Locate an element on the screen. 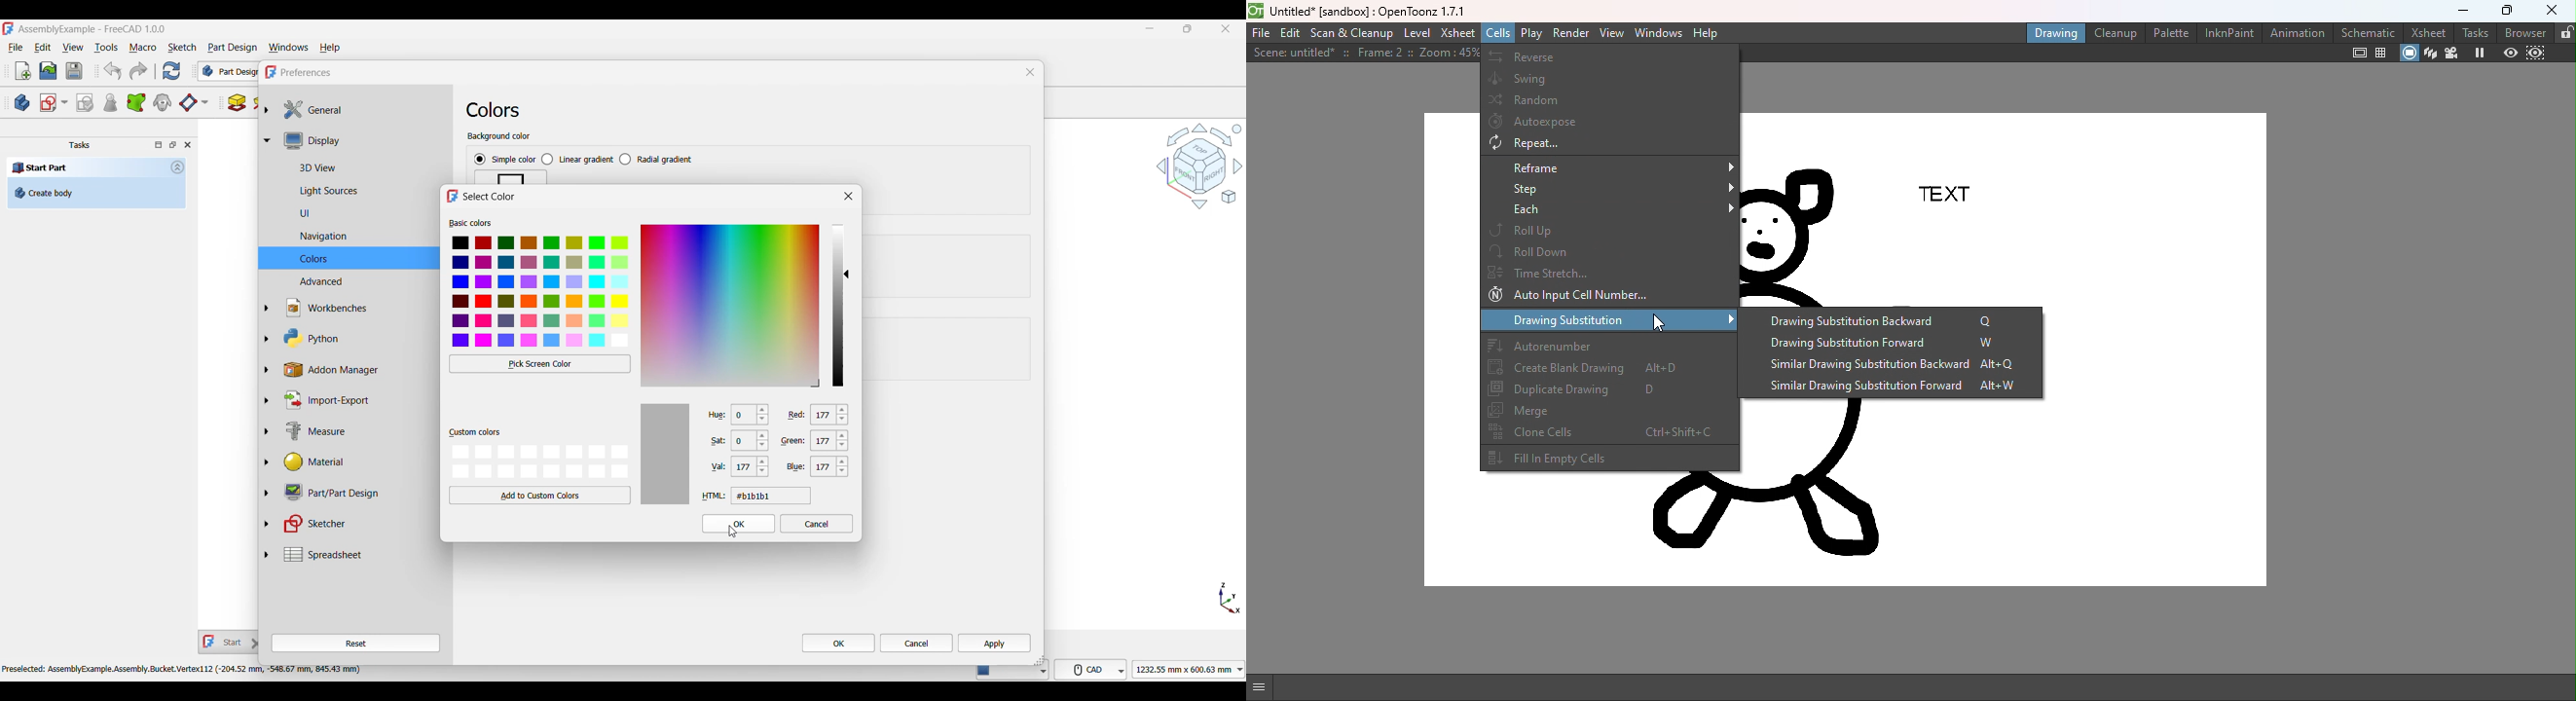  cursor is located at coordinates (735, 534).